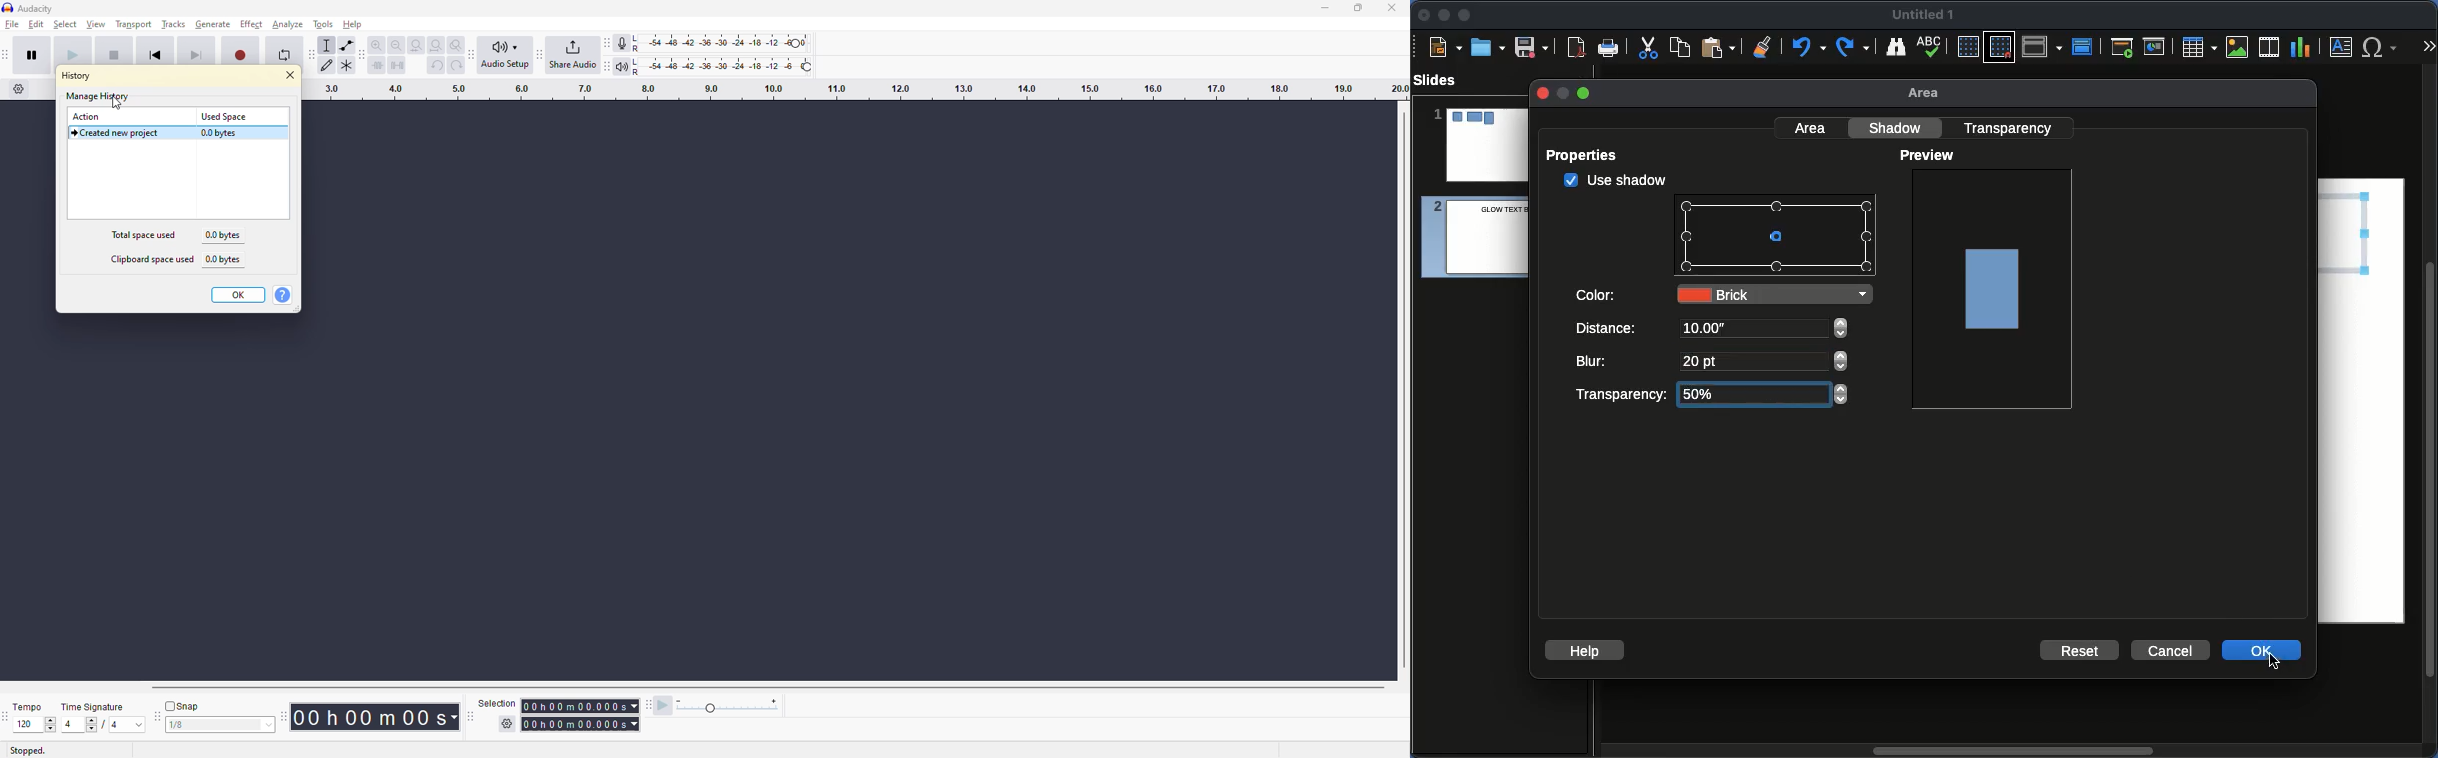 The width and height of the screenshot is (2464, 784). Describe the element at coordinates (311, 57) in the screenshot. I see `audacity tools toolbar` at that location.